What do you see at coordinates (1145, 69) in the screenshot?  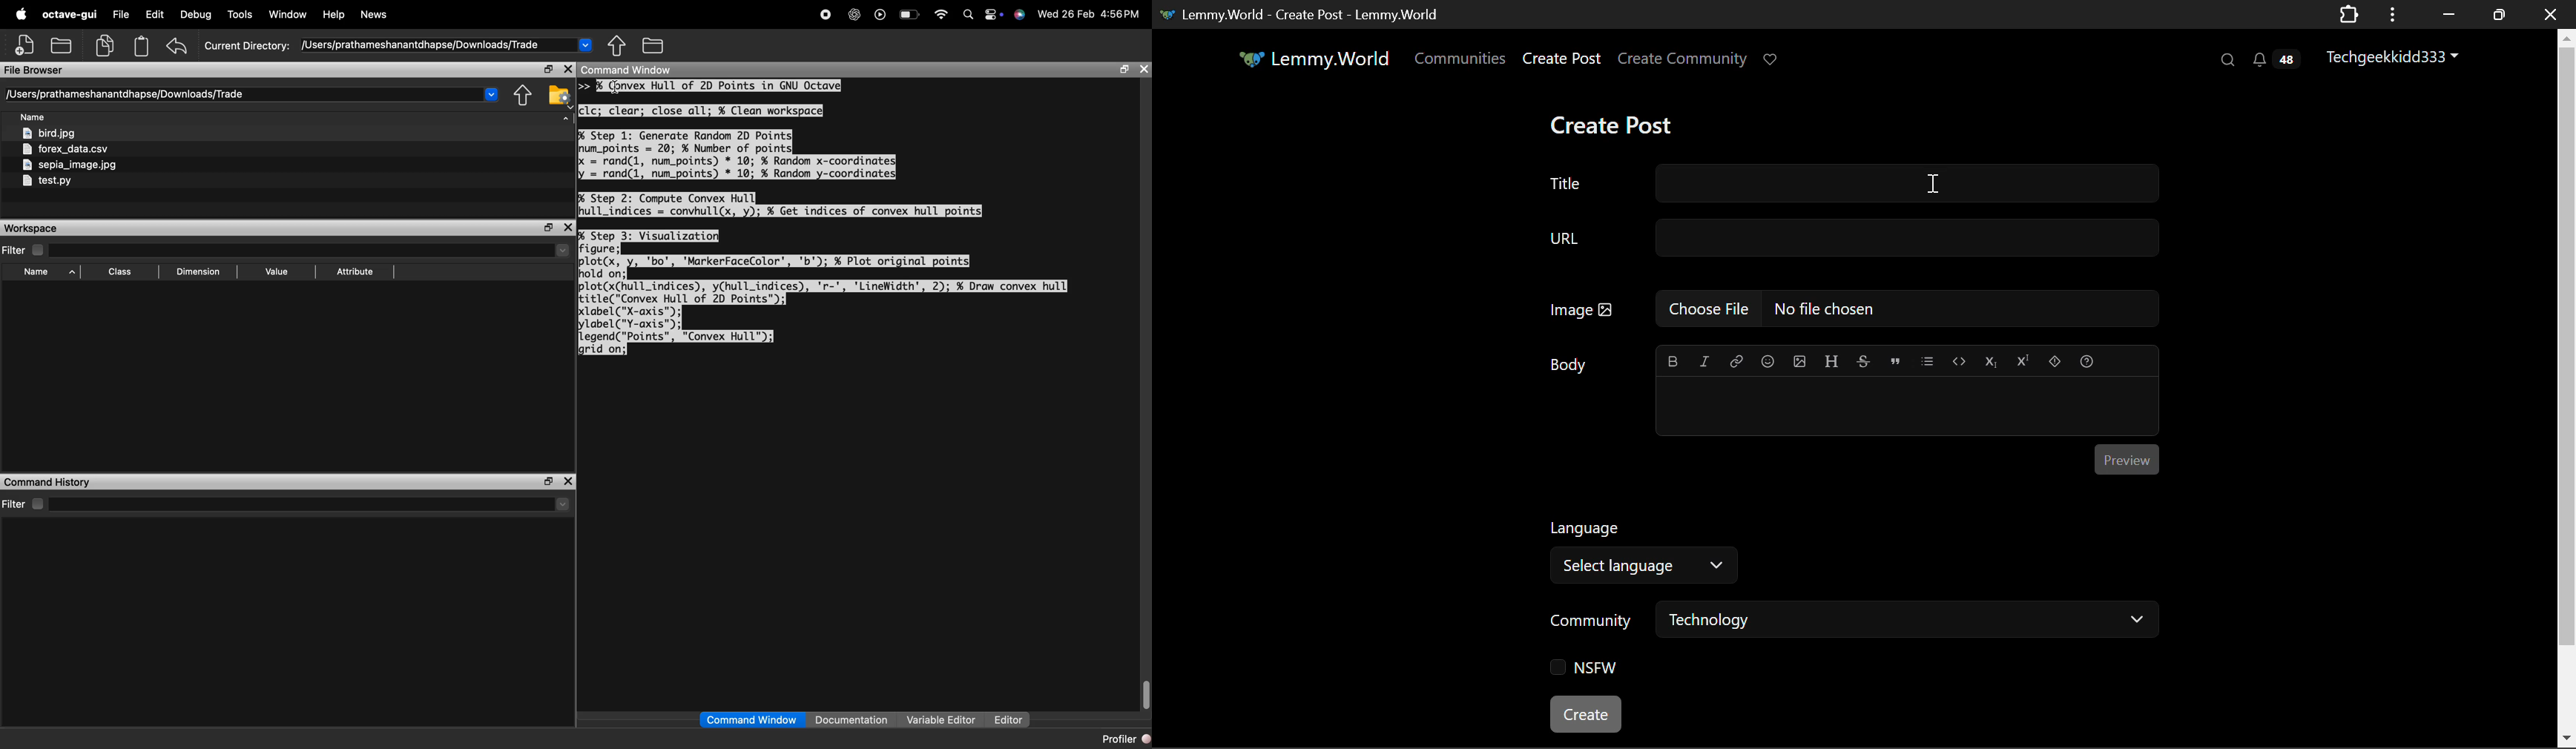 I see `close` at bounding box center [1145, 69].